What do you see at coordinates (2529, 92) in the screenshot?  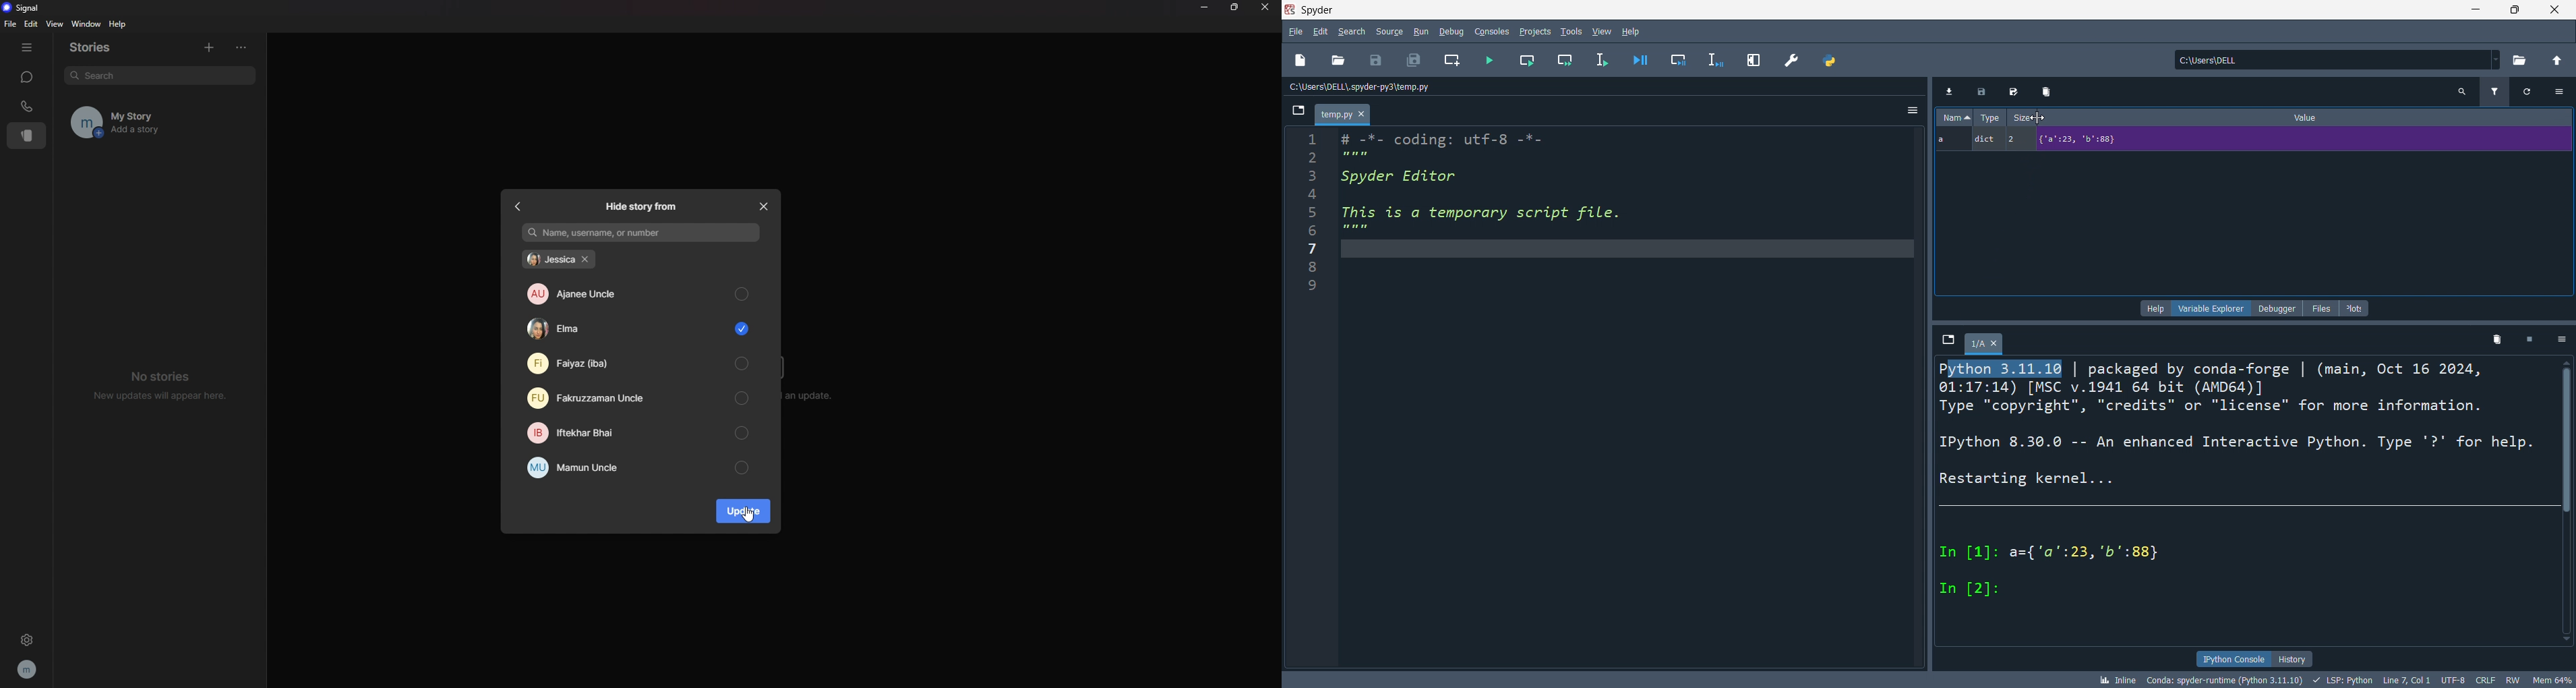 I see `refresh` at bounding box center [2529, 92].